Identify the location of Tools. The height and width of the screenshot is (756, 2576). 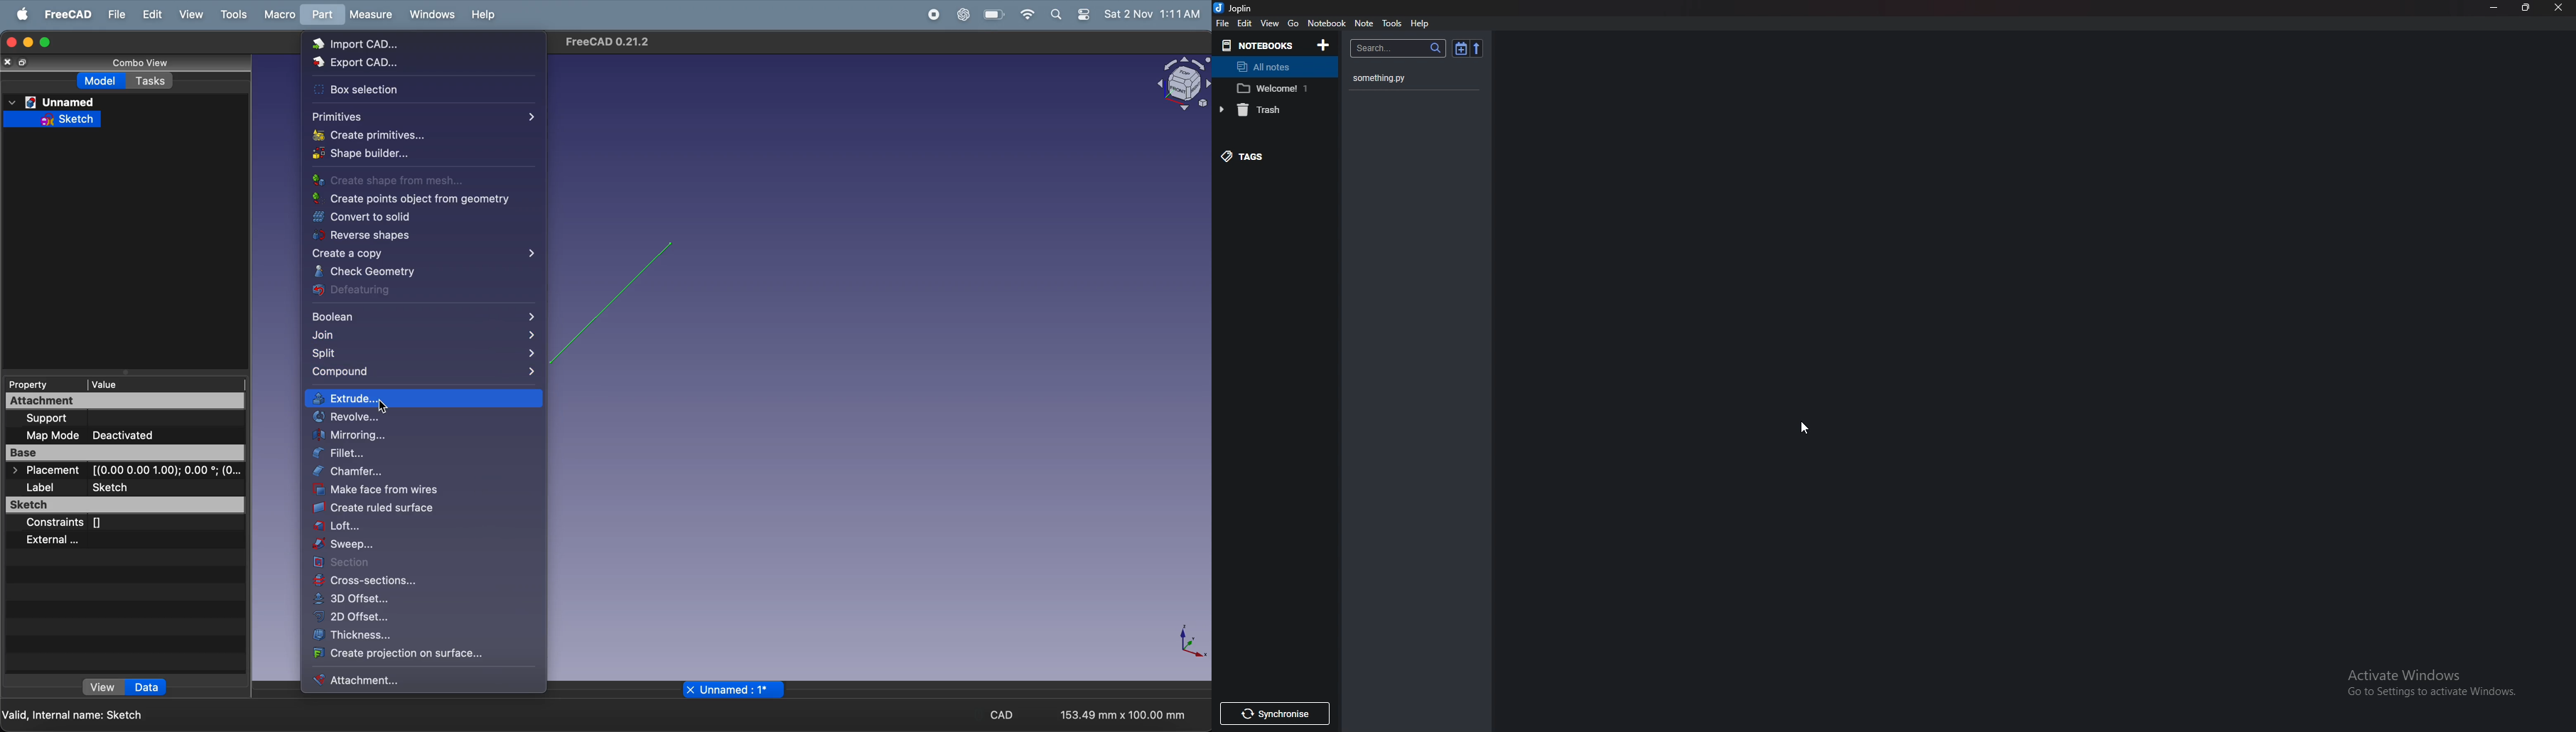
(1392, 23).